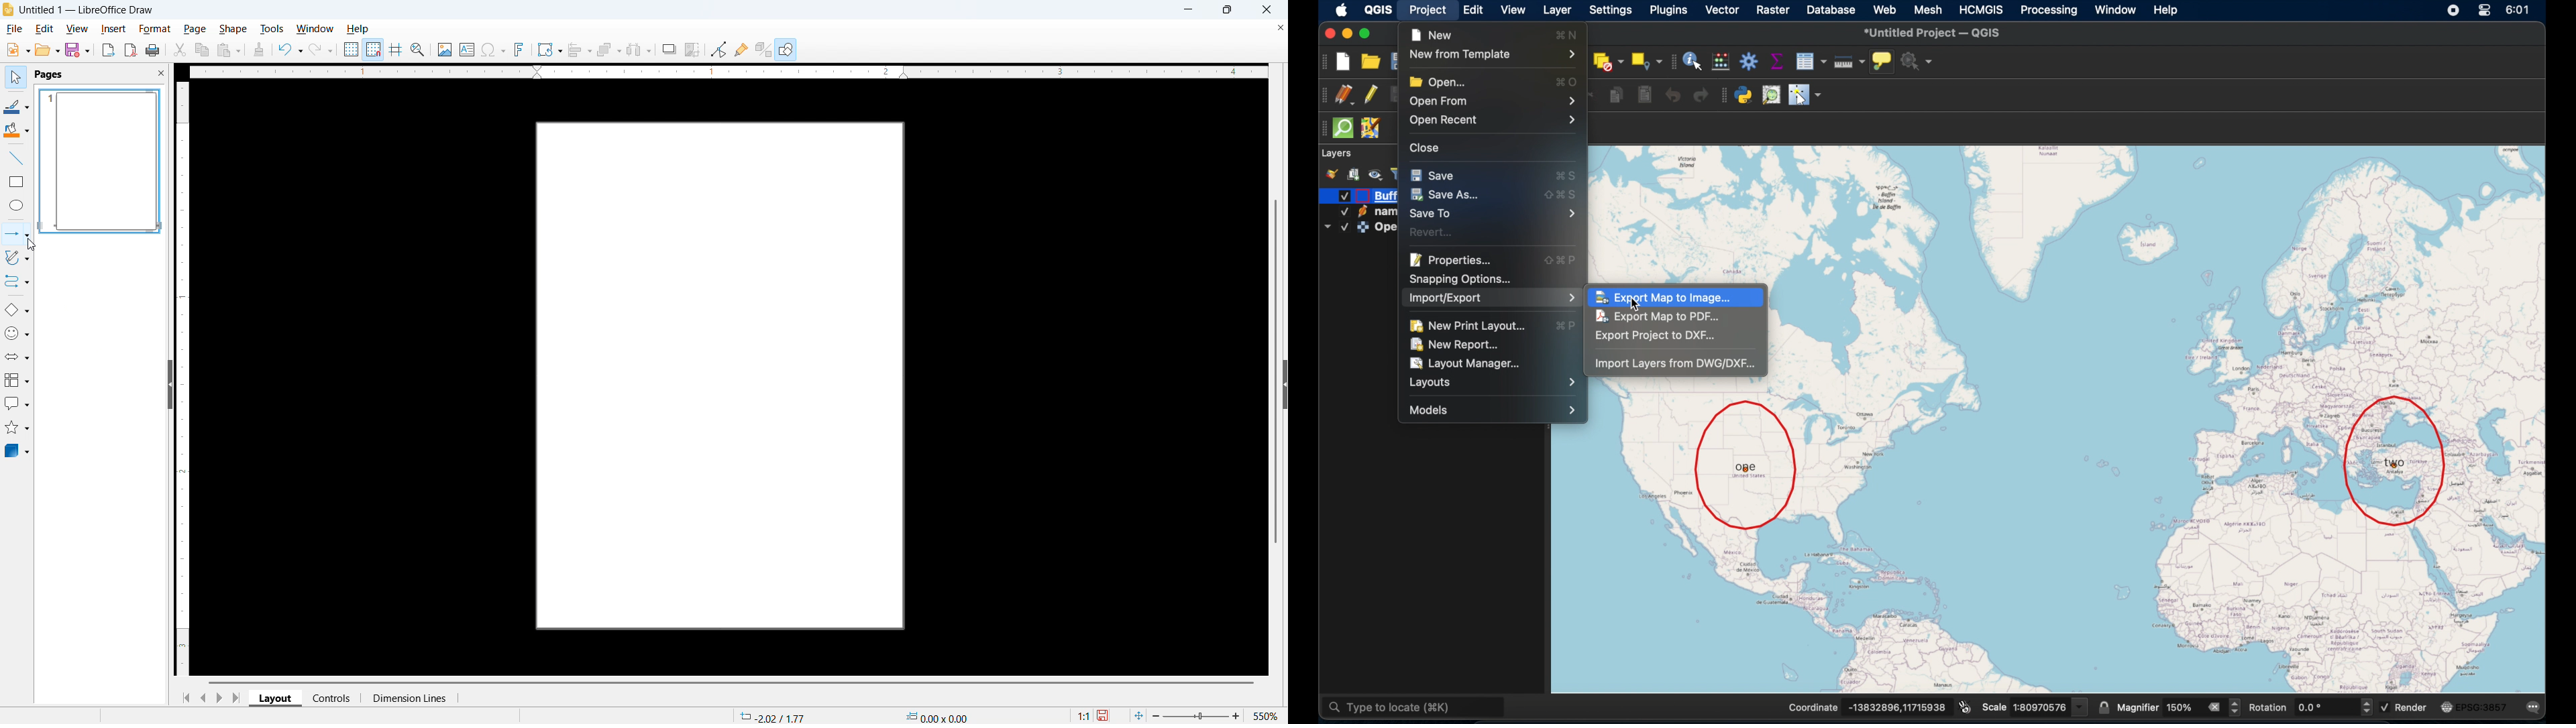 Image resolution: width=2576 pixels, height=728 pixels. I want to click on icon, so click(1362, 212).